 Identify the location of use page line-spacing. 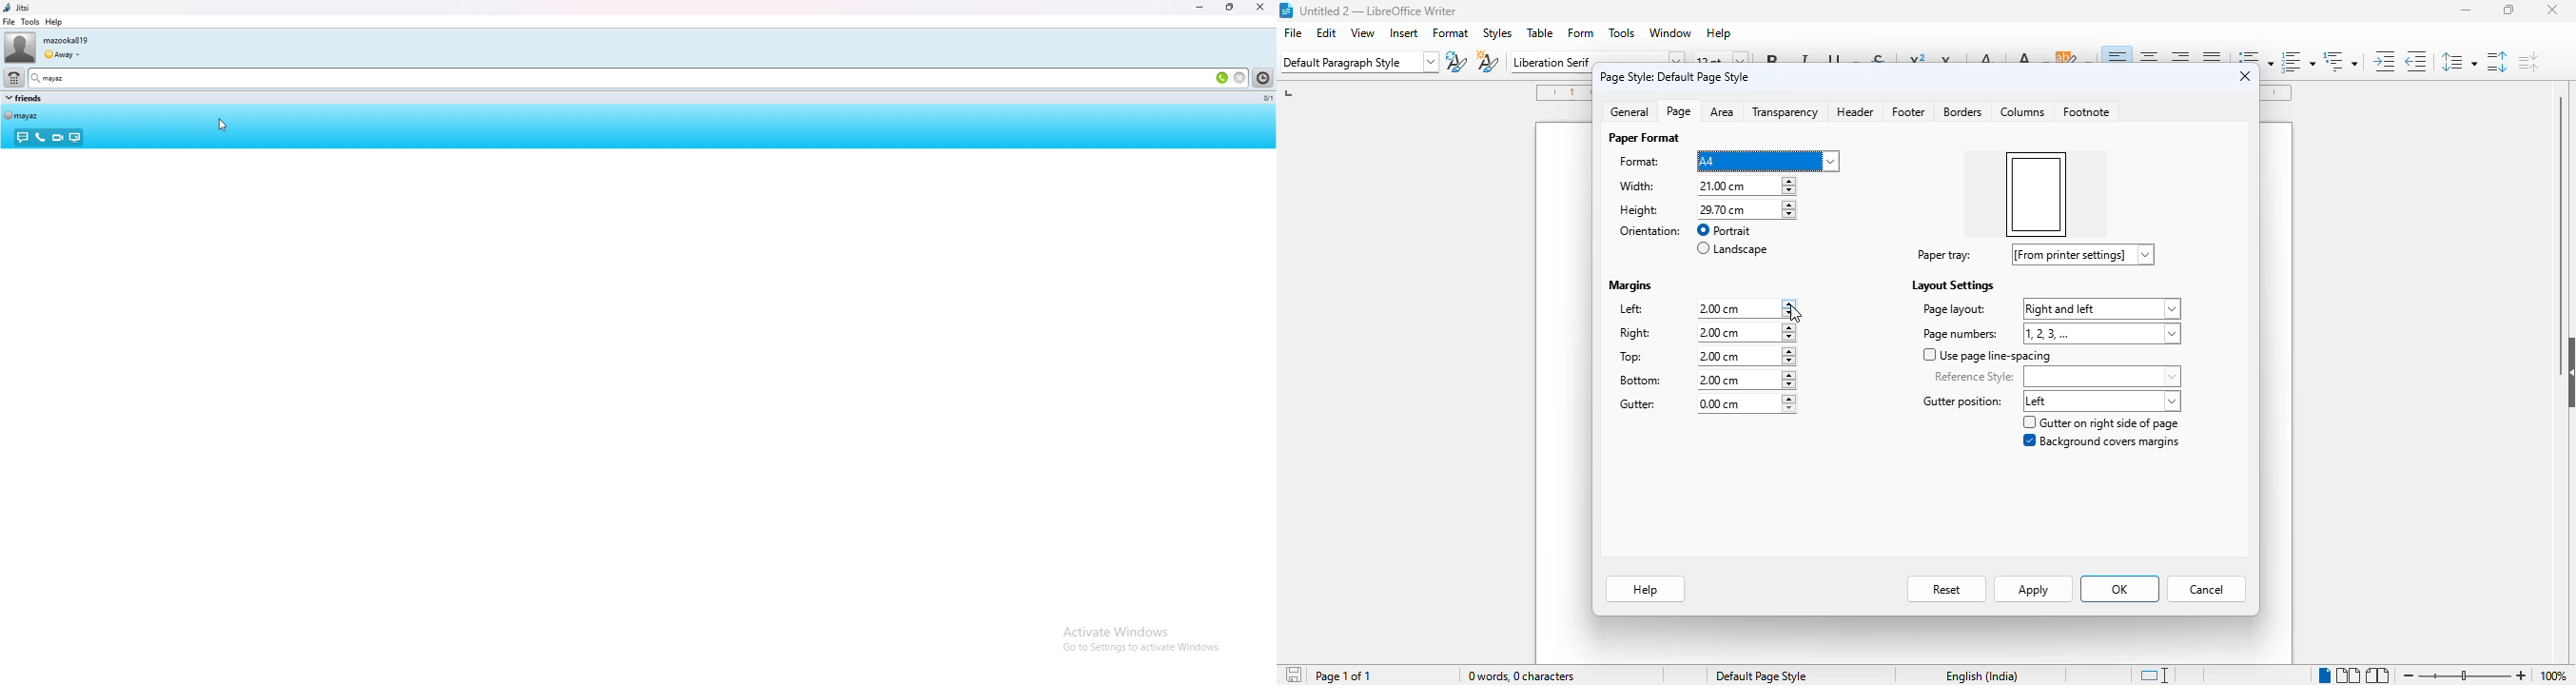
(1988, 356).